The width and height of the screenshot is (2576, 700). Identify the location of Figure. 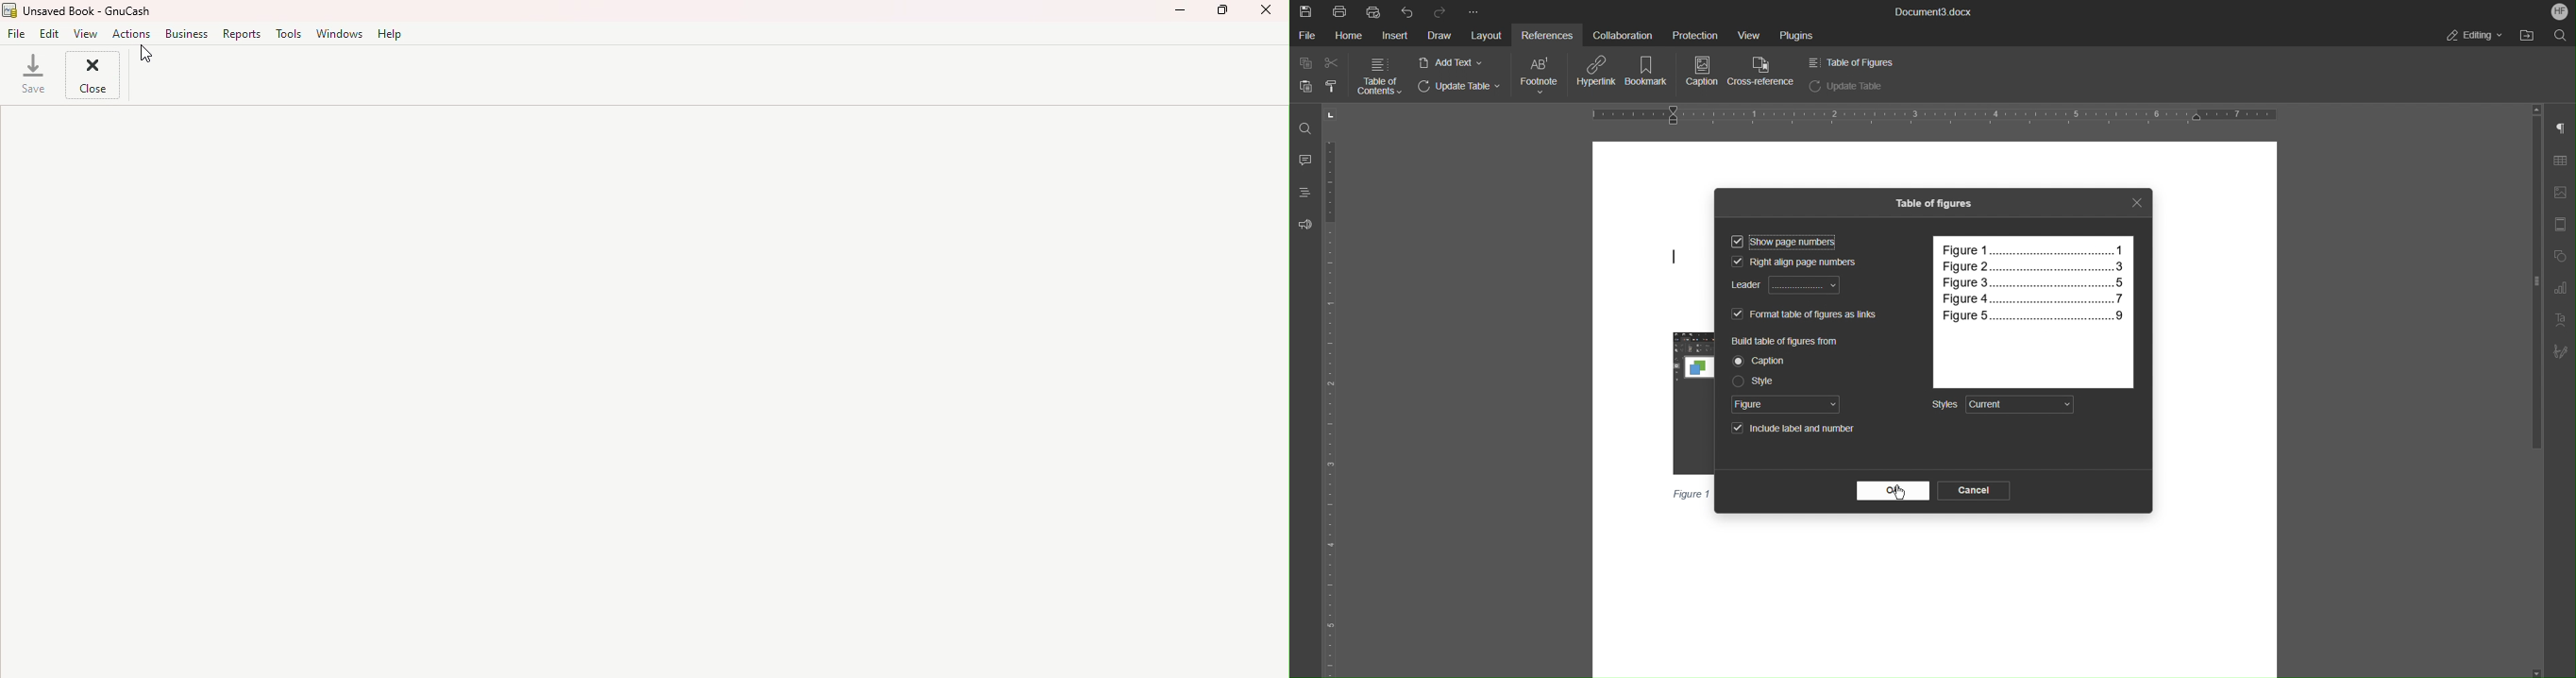
(1786, 404).